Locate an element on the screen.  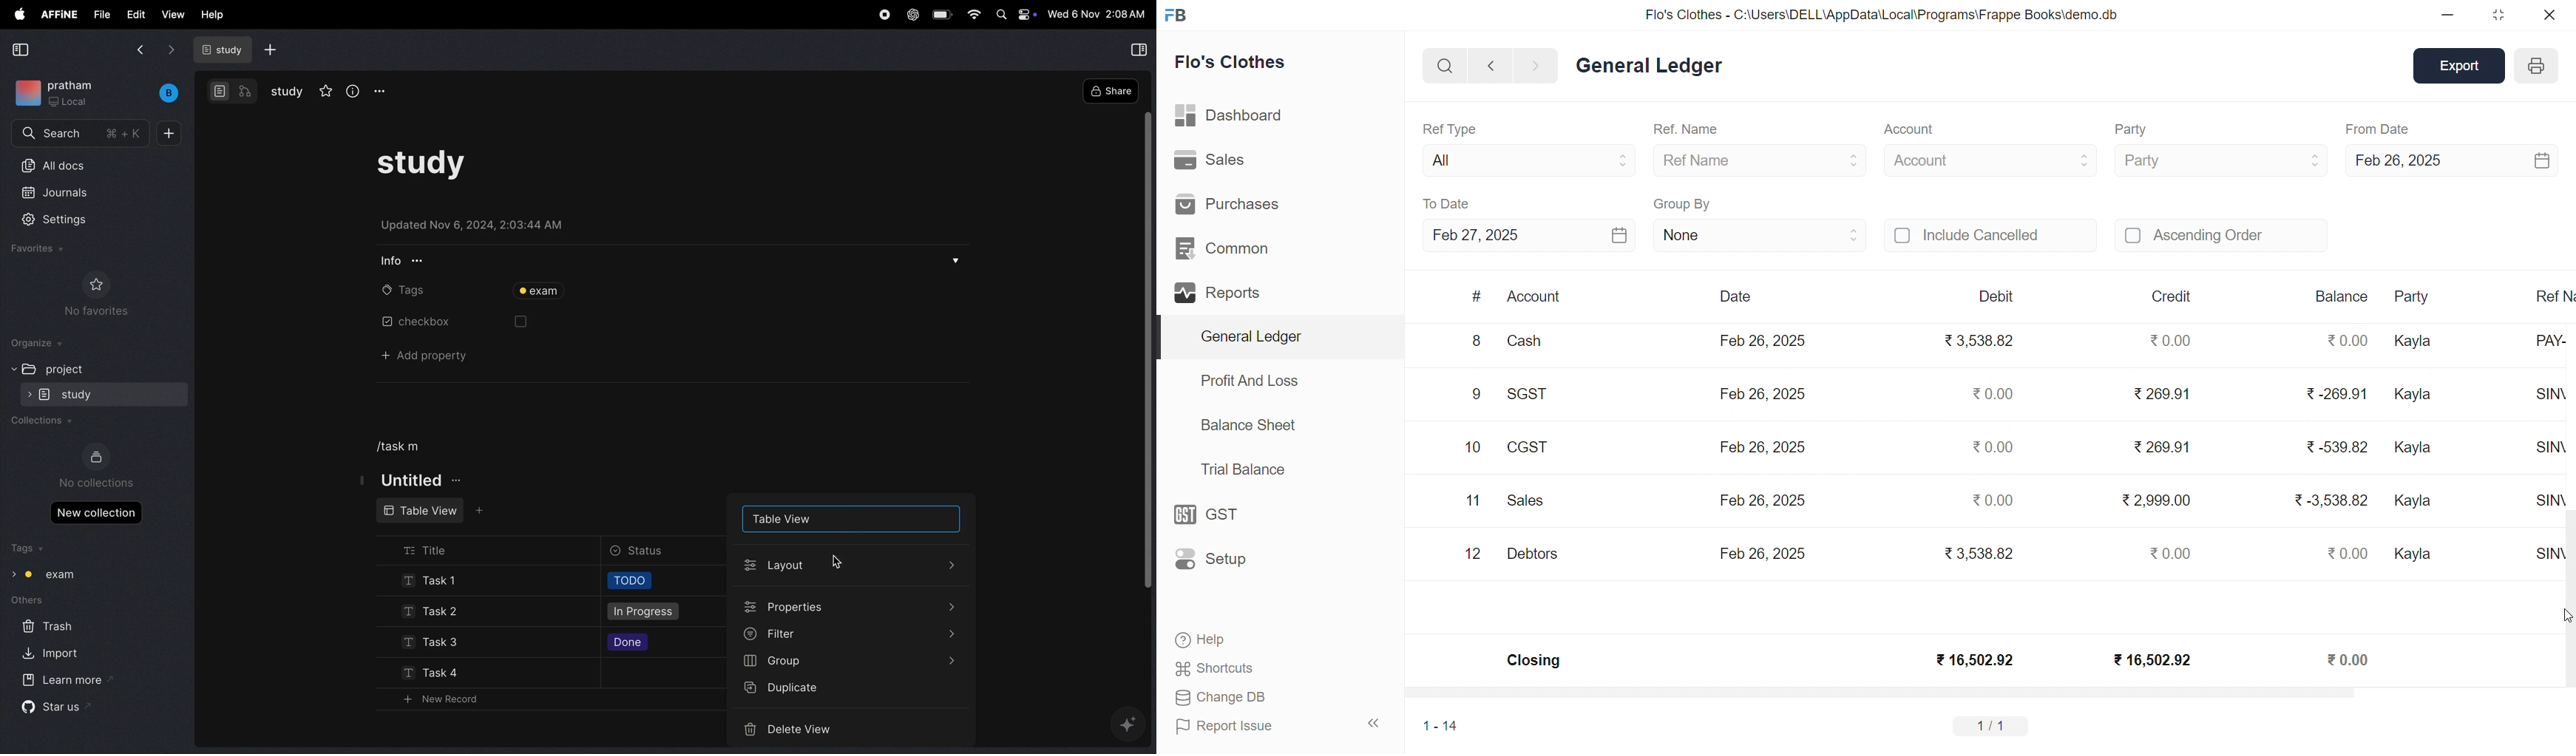
import is located at coordinates (52, 653).